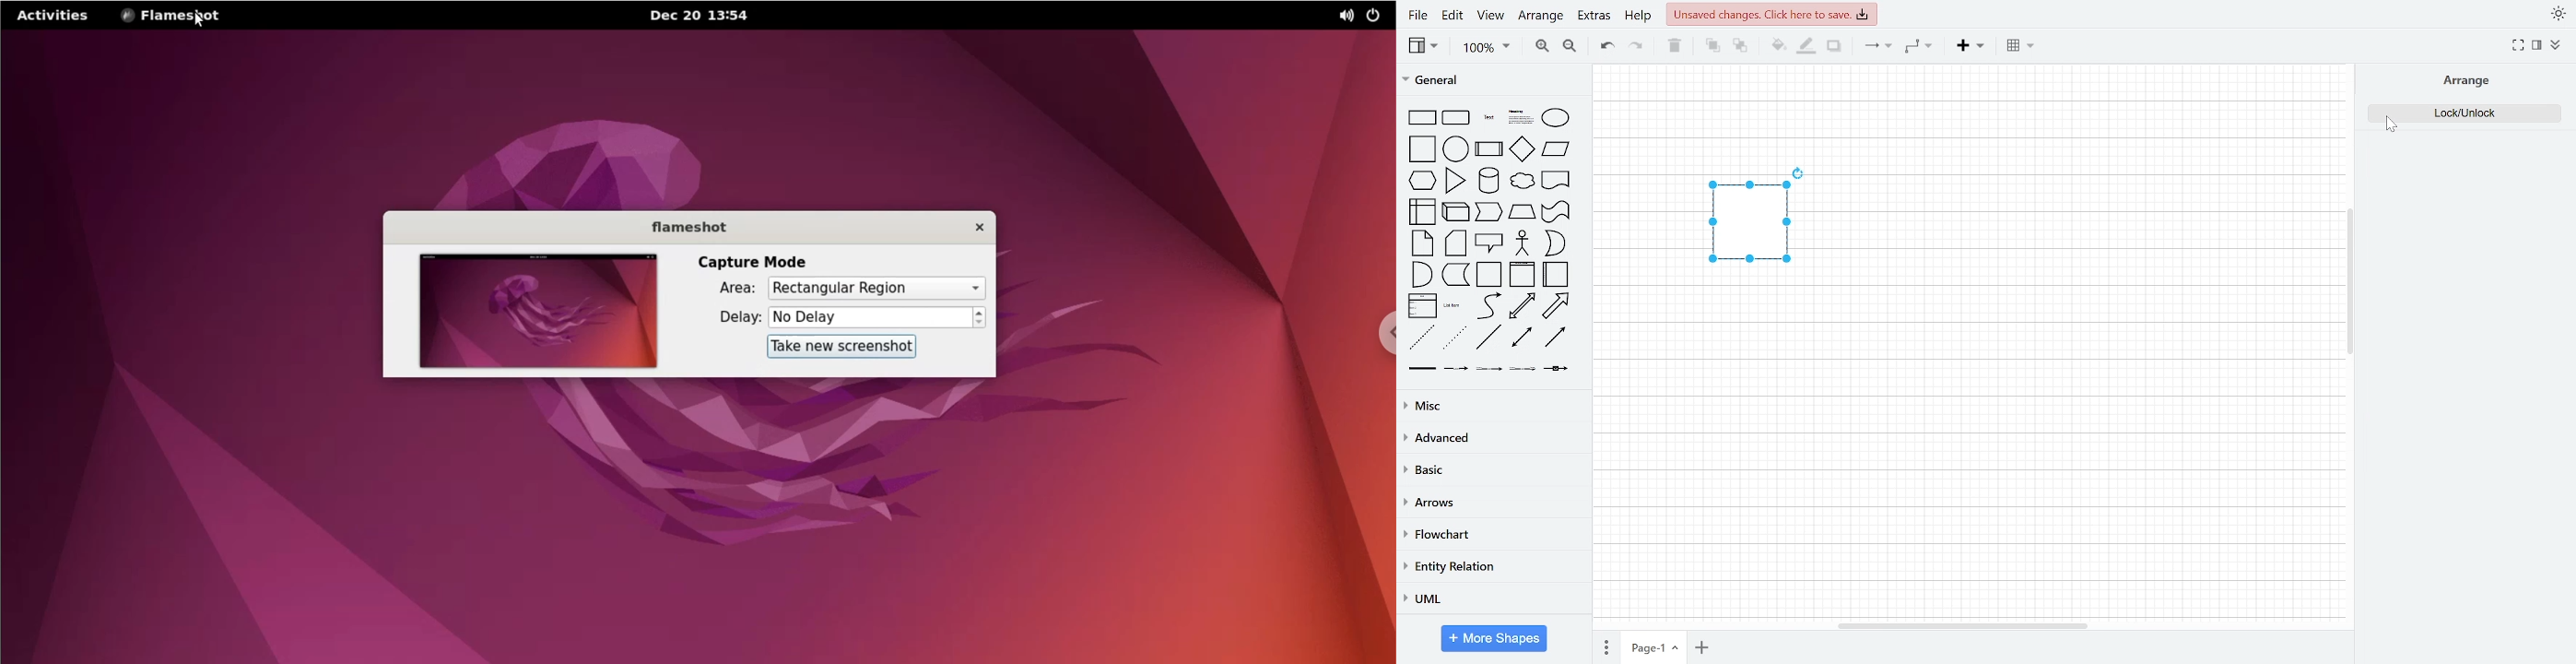 This screenshot has width=2576, height=672. I want to click on Lock/unlock, so click(2461, 113).